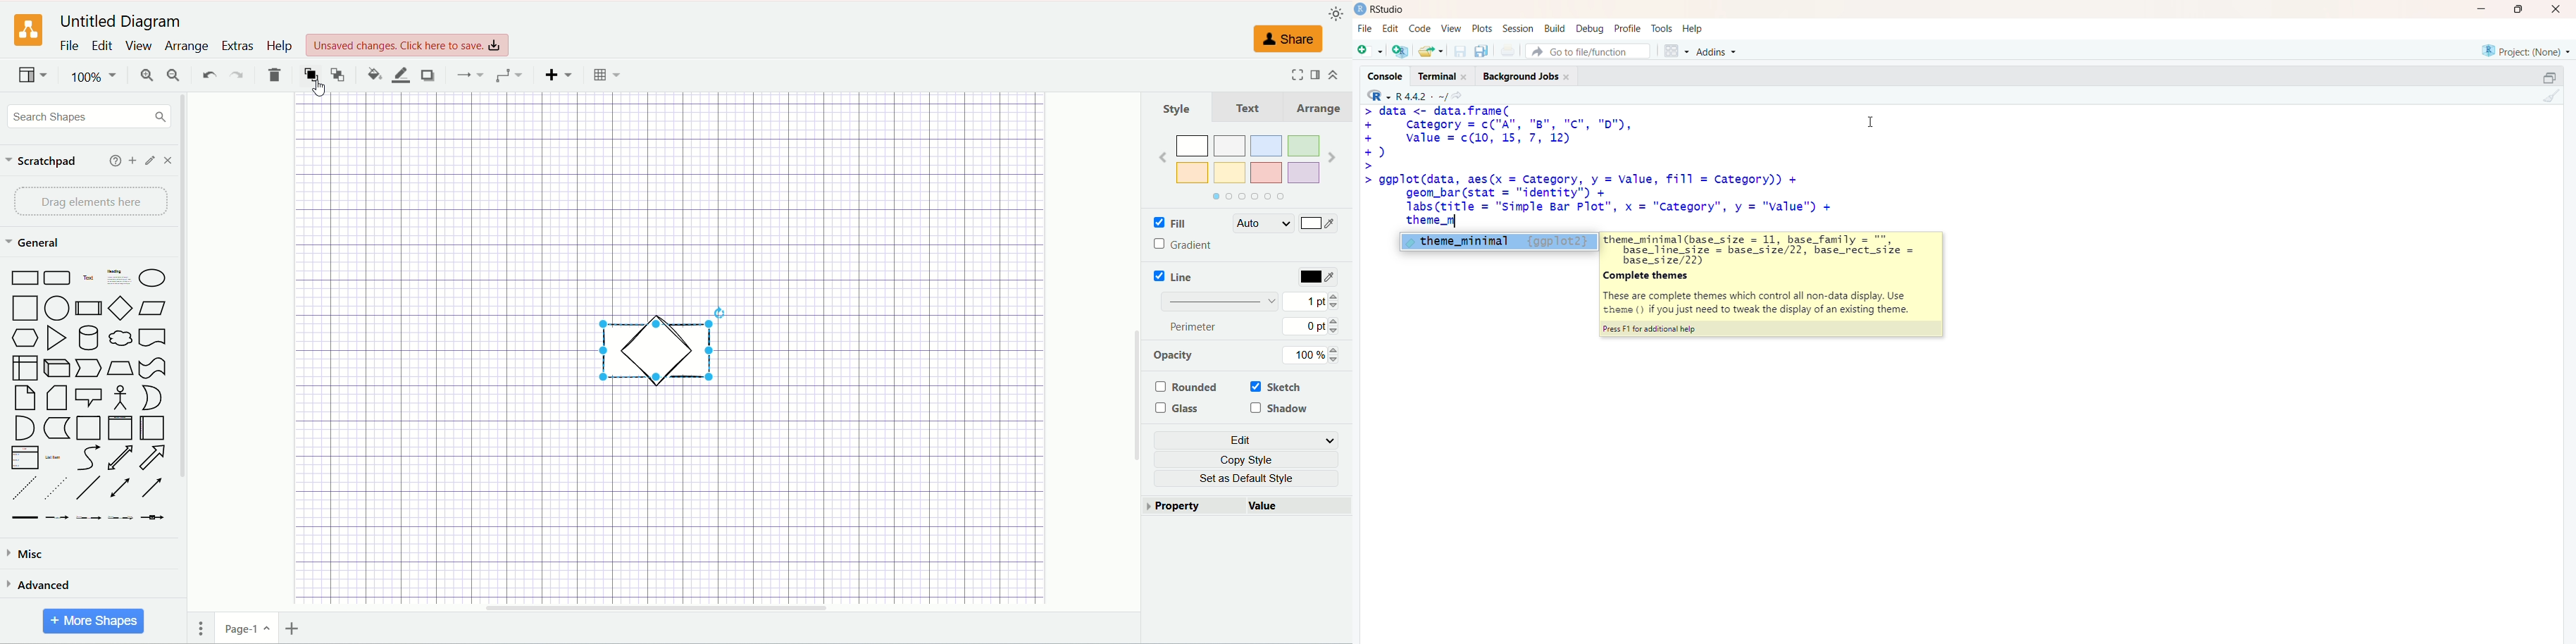 Image resolution: width=2576 pixels, height=644 pixels. Describe the element at coordinates (338, 73) in the screenshot. I see `to back` at that location.